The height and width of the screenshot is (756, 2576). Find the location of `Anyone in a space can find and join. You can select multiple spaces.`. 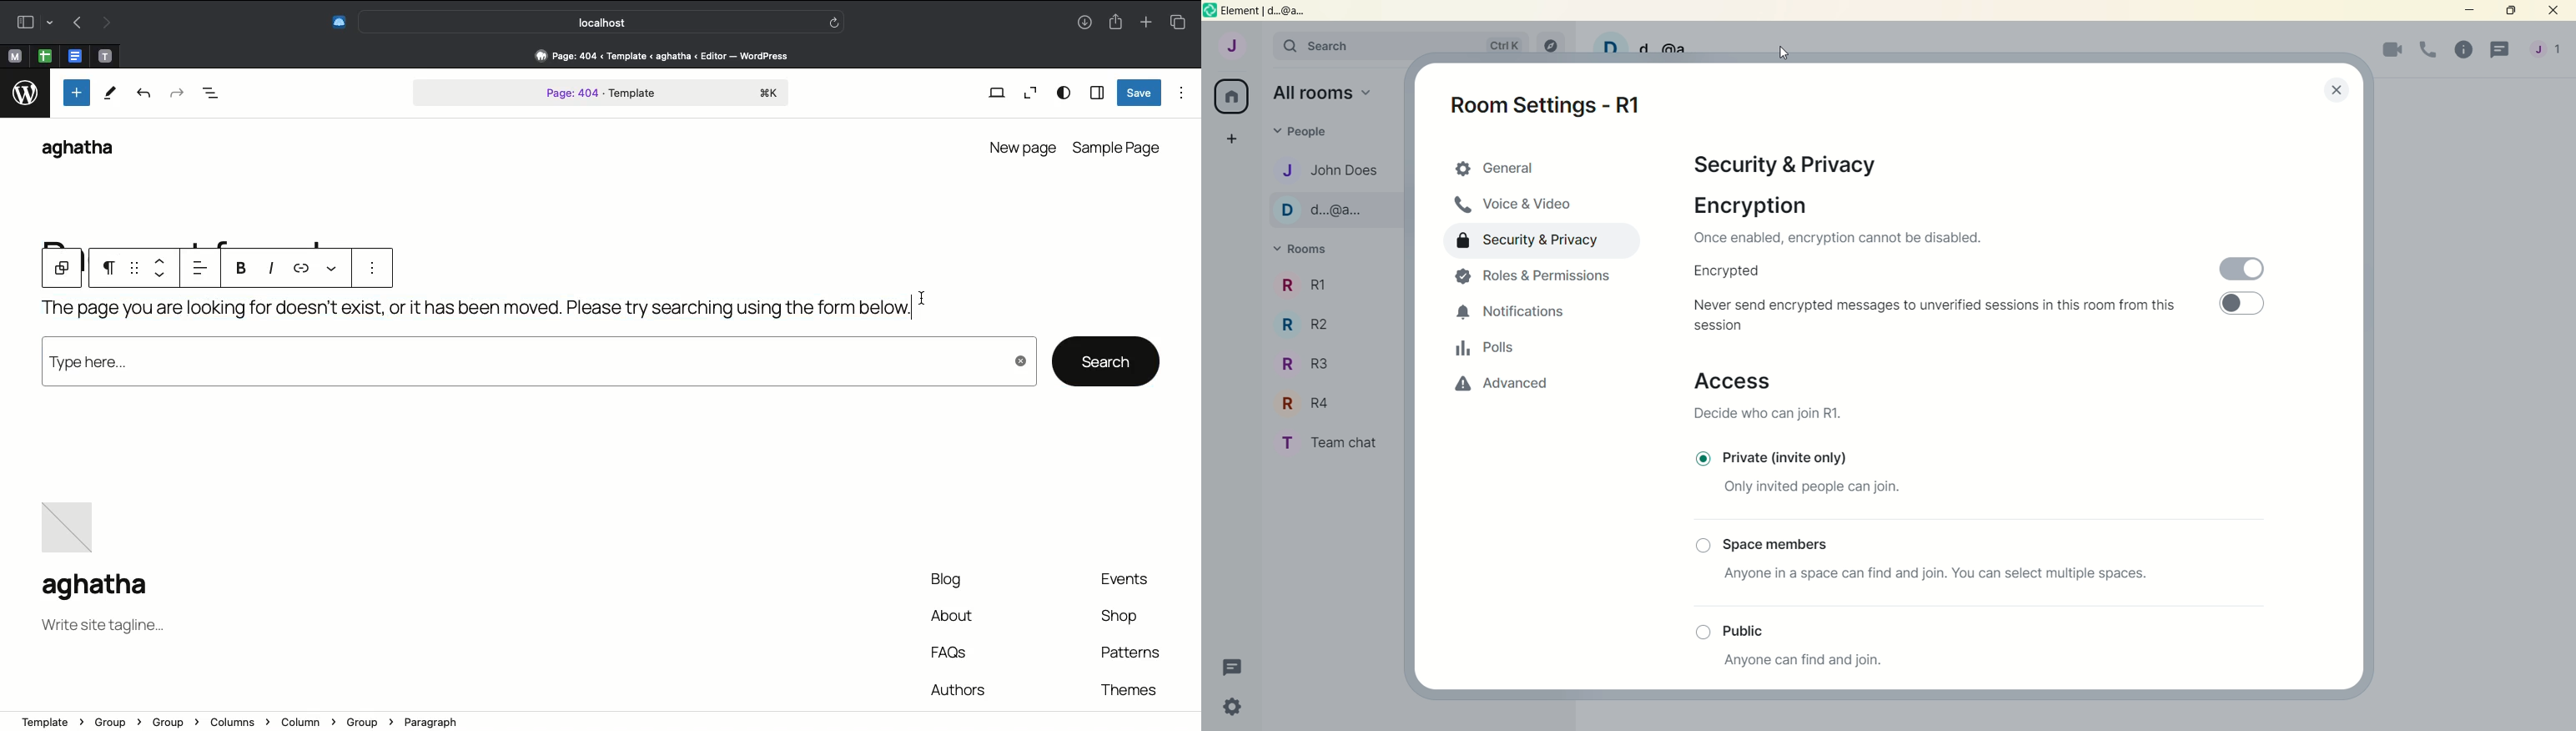

Anyone in a space can find and join. You can select multiple spaces. is located at coordinates (1934, 573).